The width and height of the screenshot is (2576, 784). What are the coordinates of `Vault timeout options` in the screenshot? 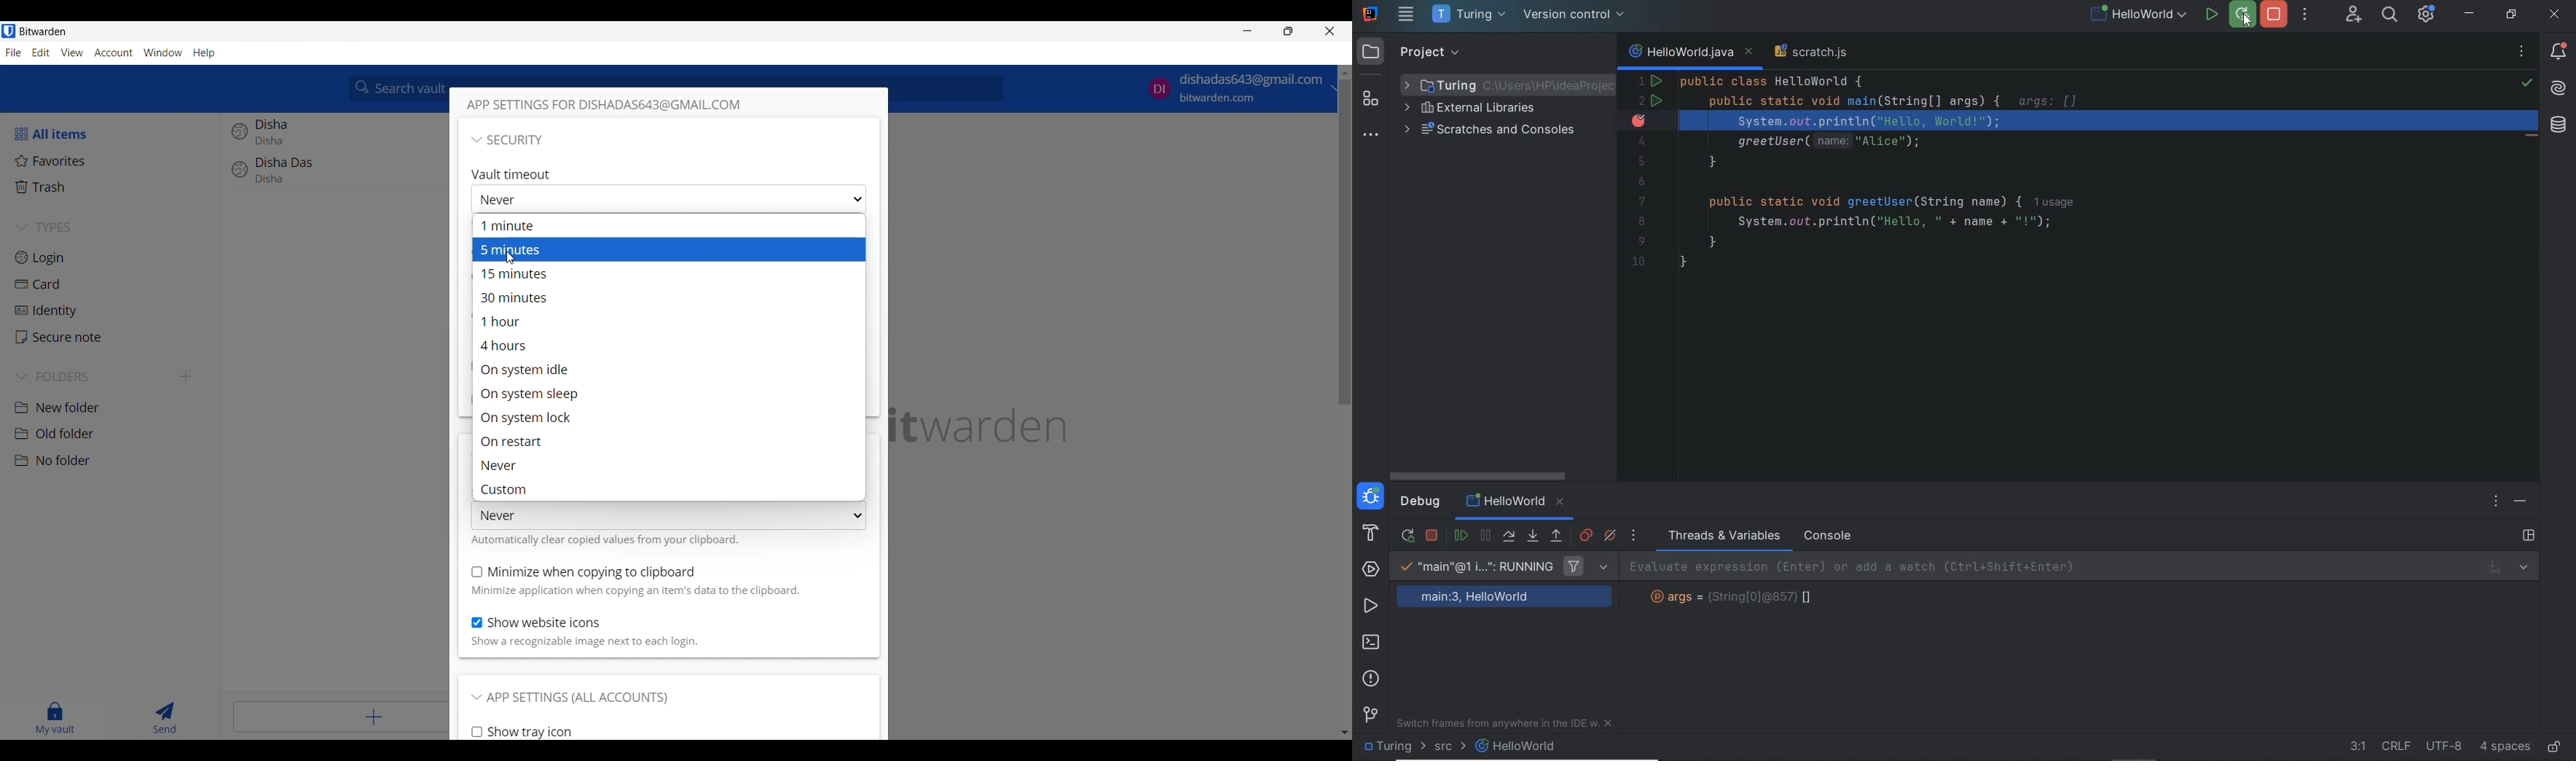 It's located at (668, 199).